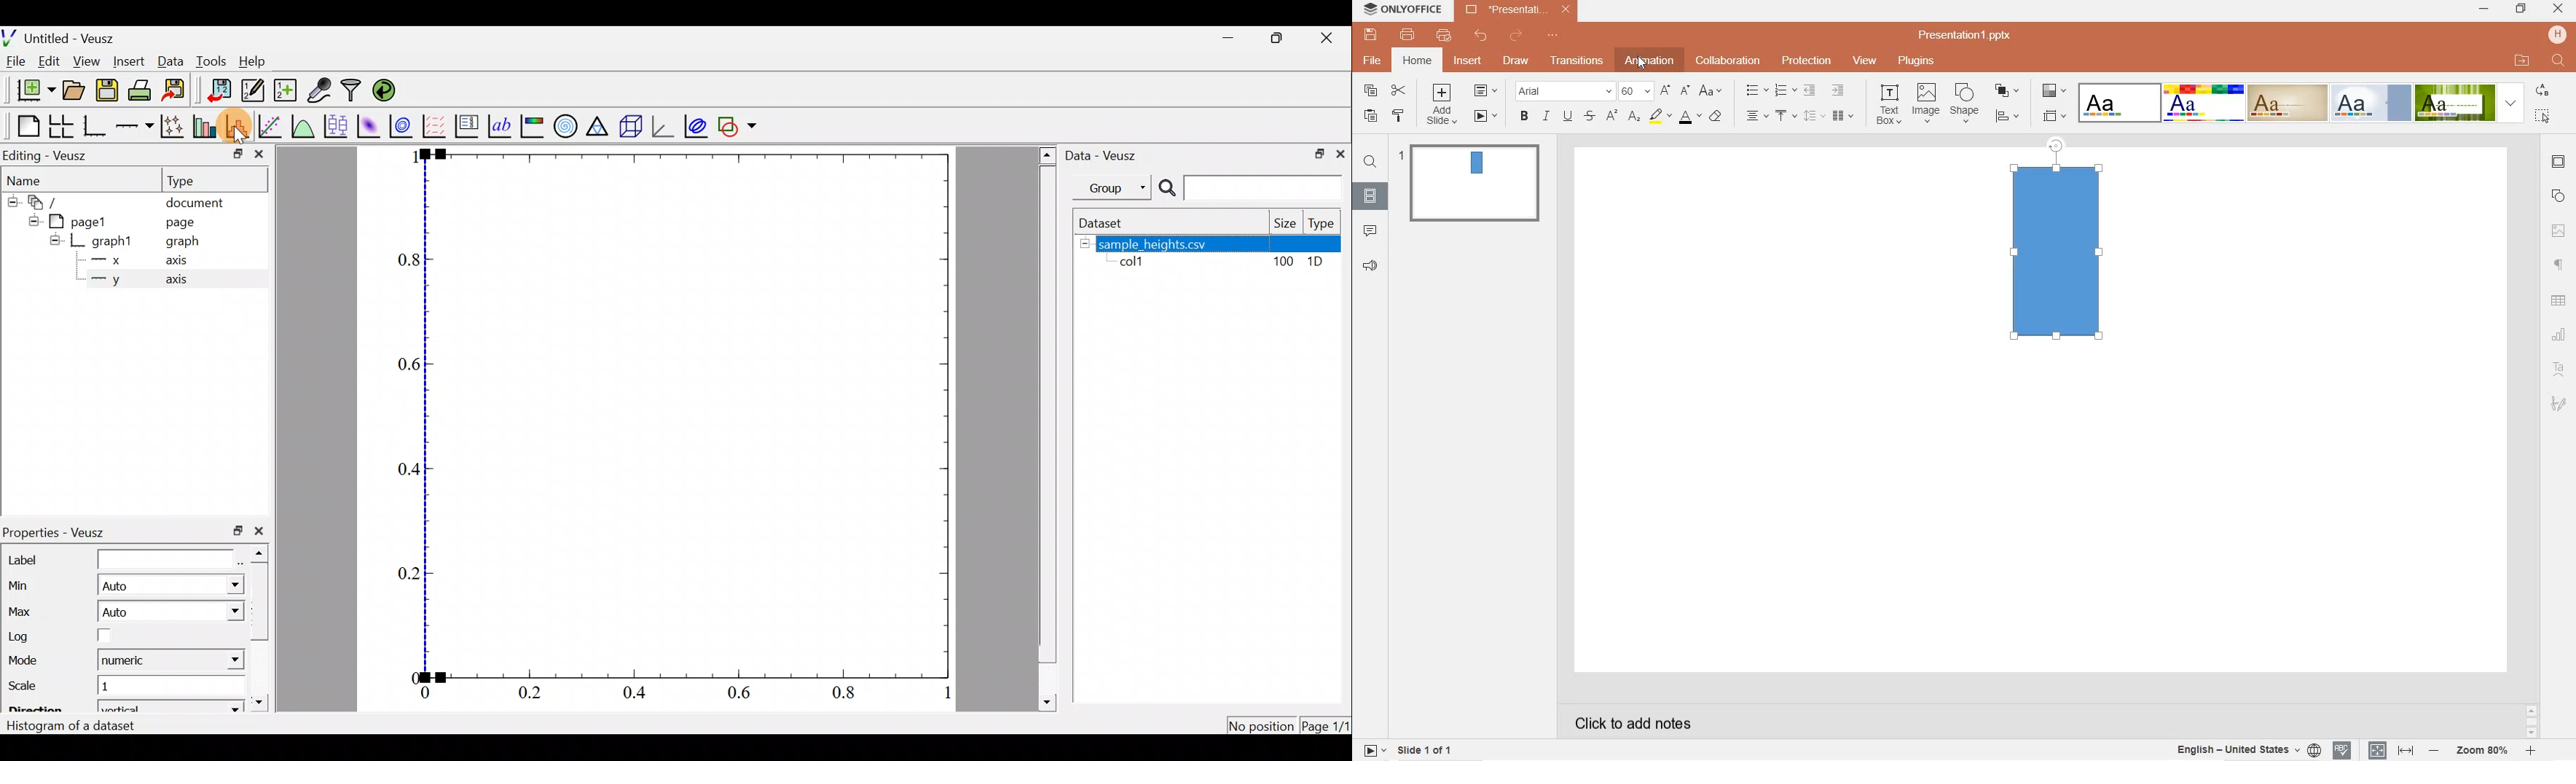 This screenshot has height=784, width=2576. I want to click on view, so click(1865, 61).